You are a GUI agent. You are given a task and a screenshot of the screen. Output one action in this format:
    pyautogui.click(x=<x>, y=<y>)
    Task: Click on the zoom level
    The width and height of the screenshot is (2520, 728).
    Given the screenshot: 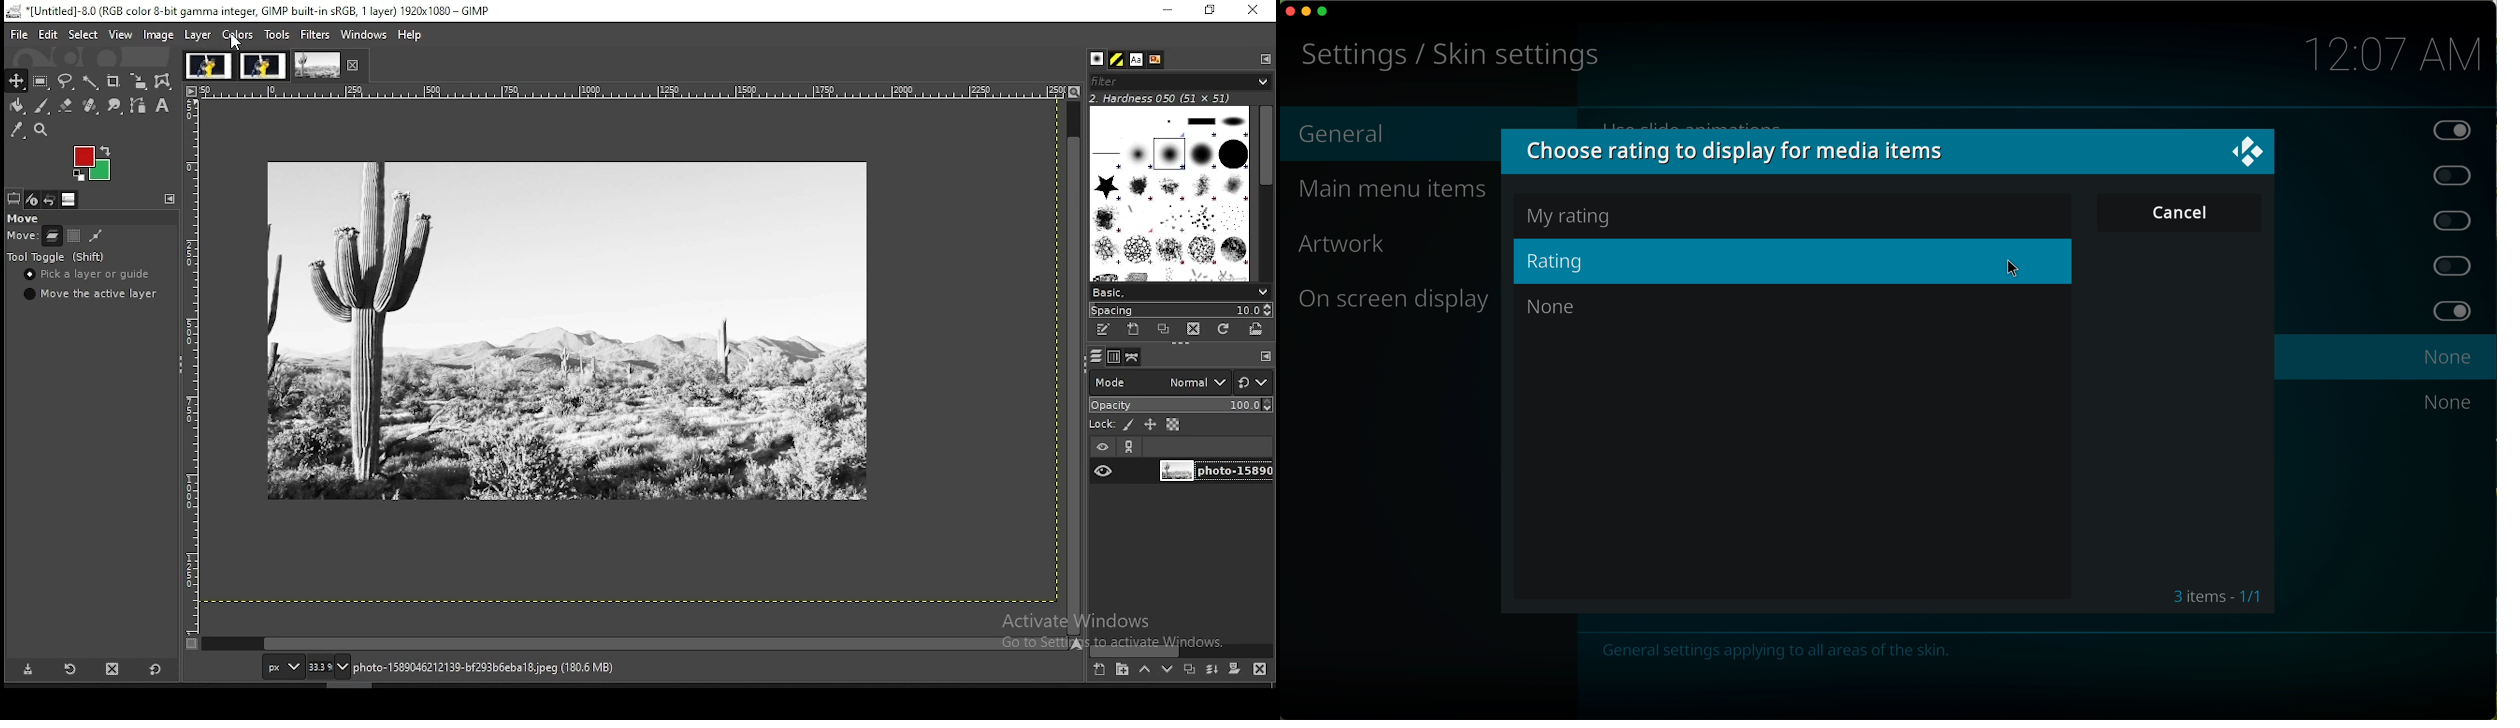 What is the action you would take?
    pyautogui.click(x=329, y=666)
    